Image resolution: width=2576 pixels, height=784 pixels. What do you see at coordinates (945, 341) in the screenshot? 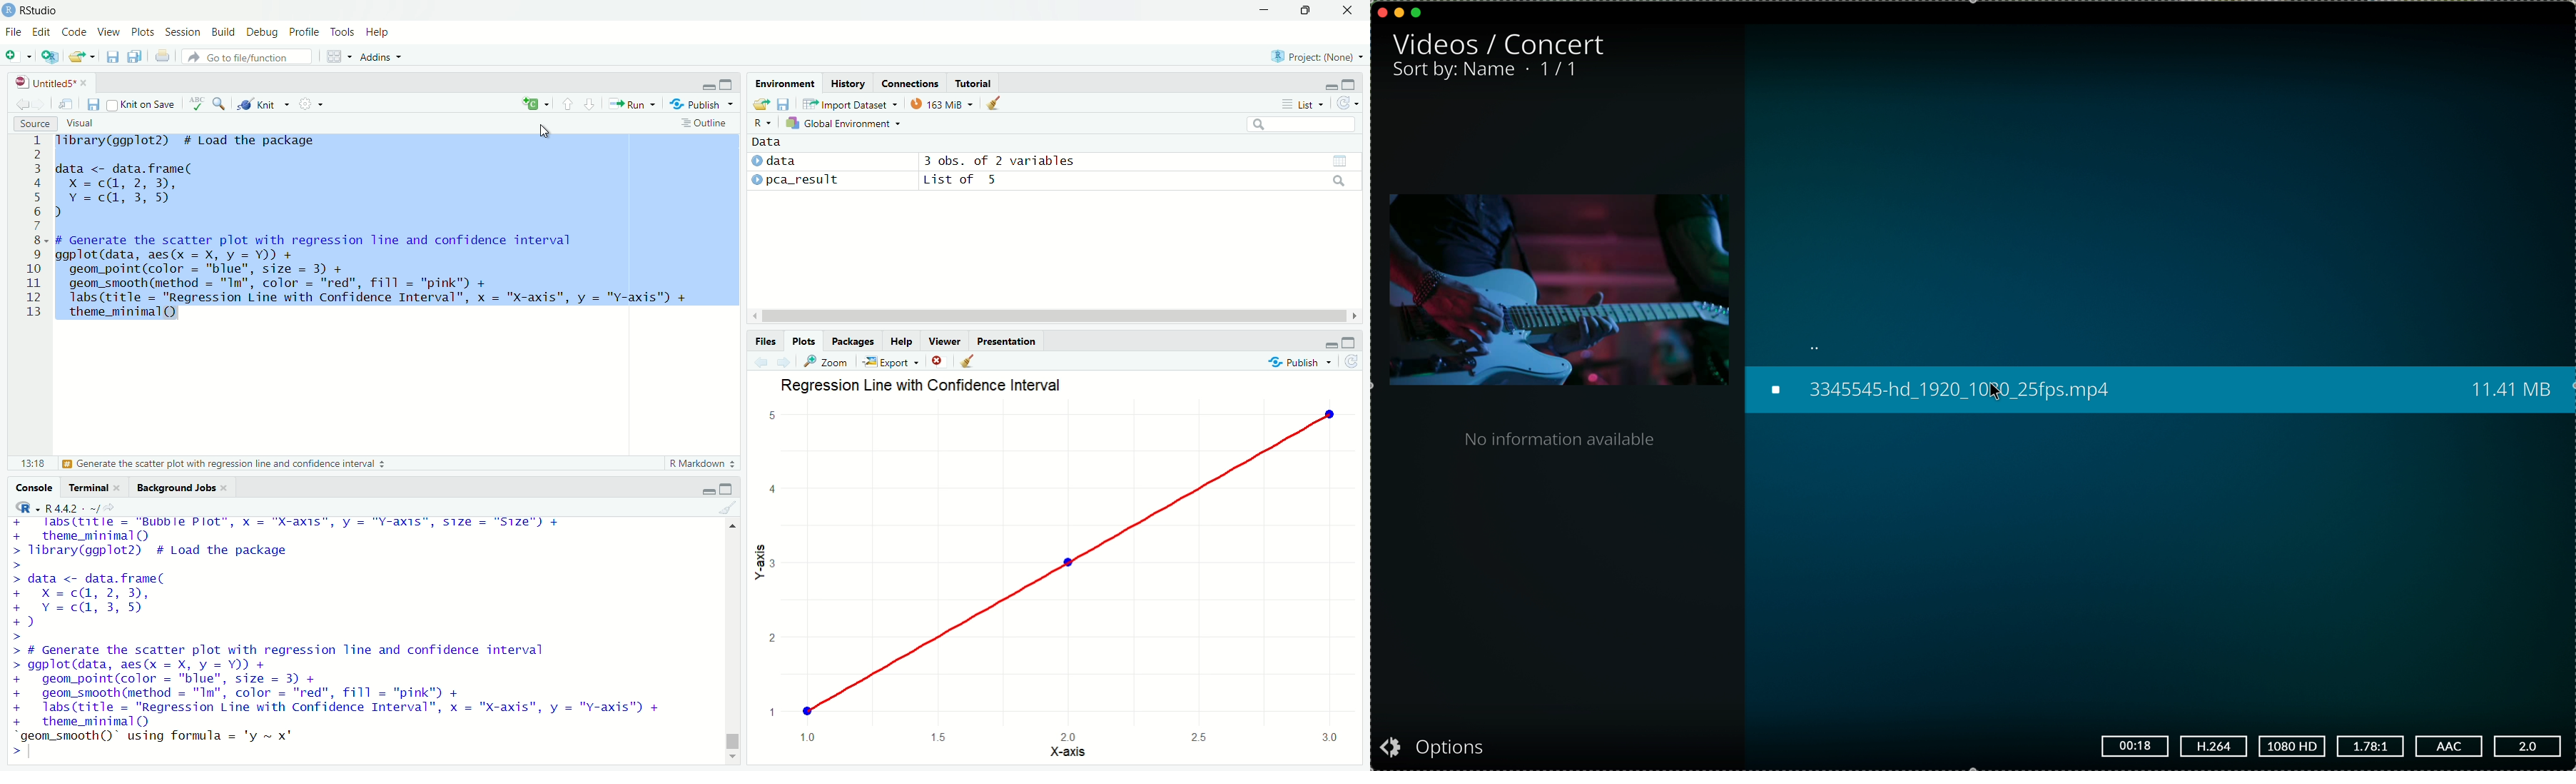
I see `Viewer` at bounding box center [945, 341].